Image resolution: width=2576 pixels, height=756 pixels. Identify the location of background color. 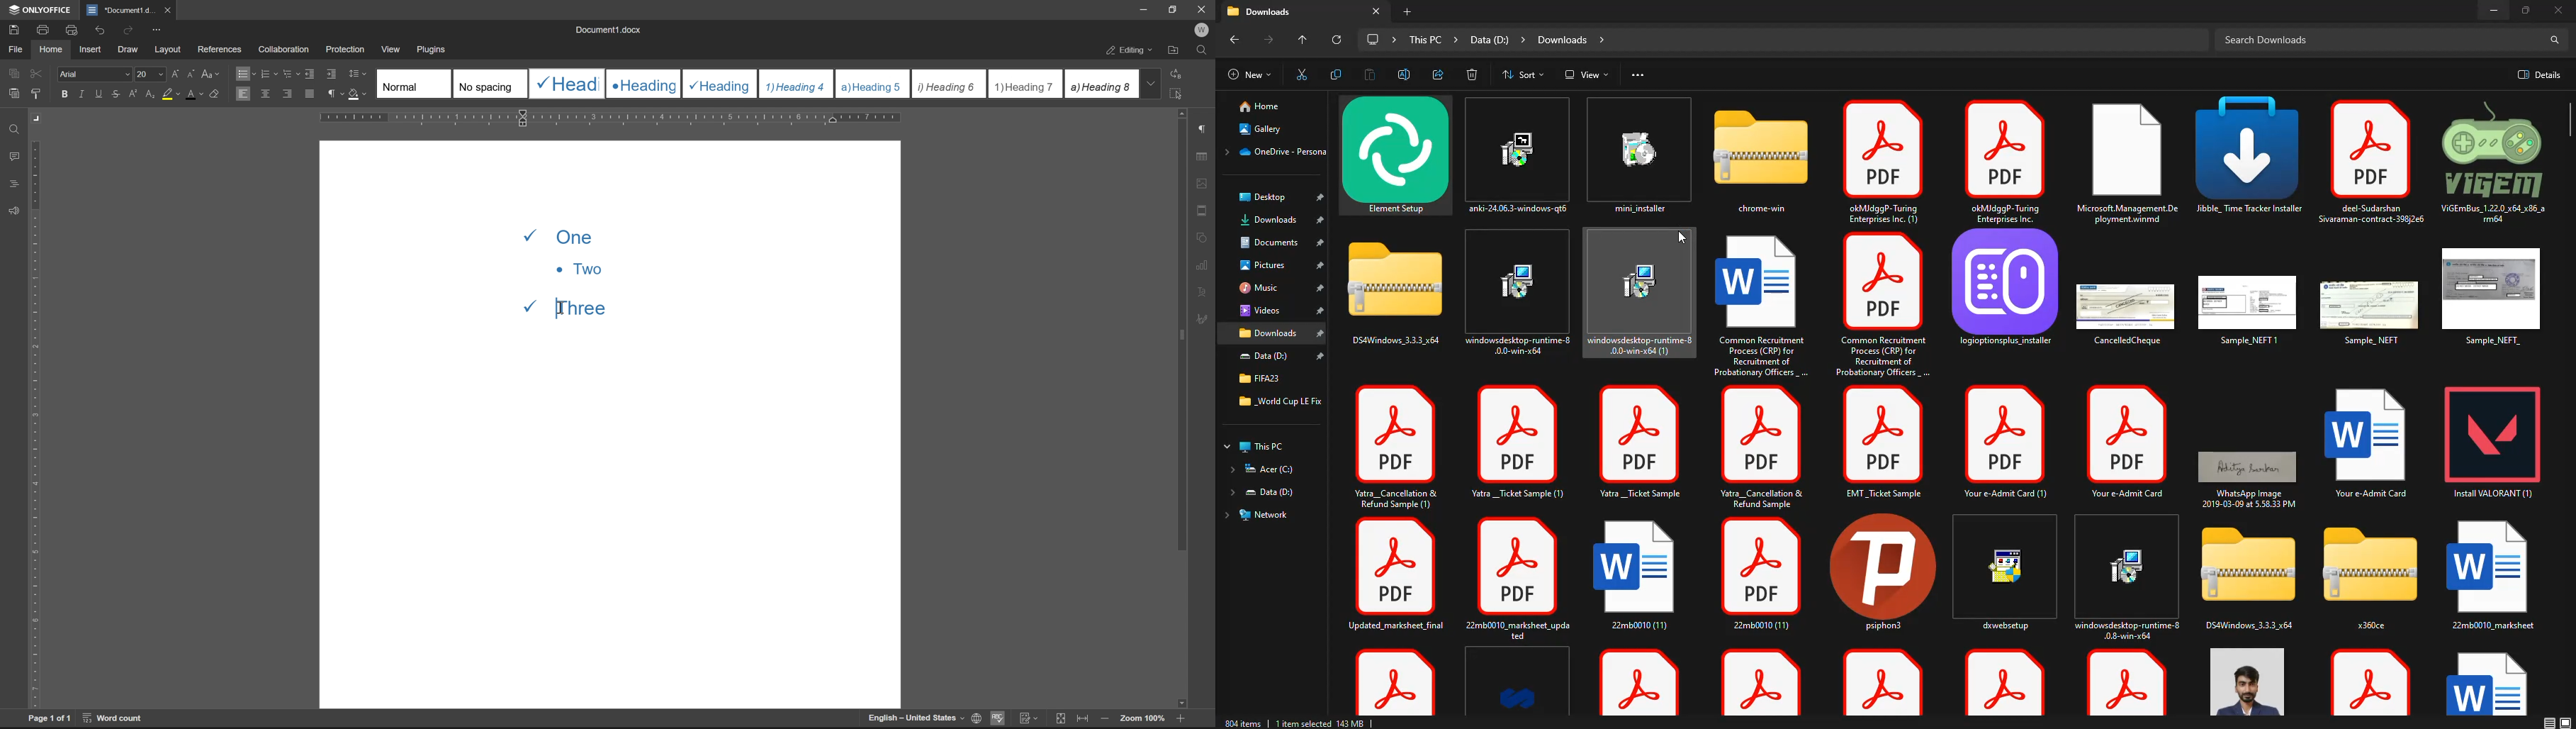
(170, 95).